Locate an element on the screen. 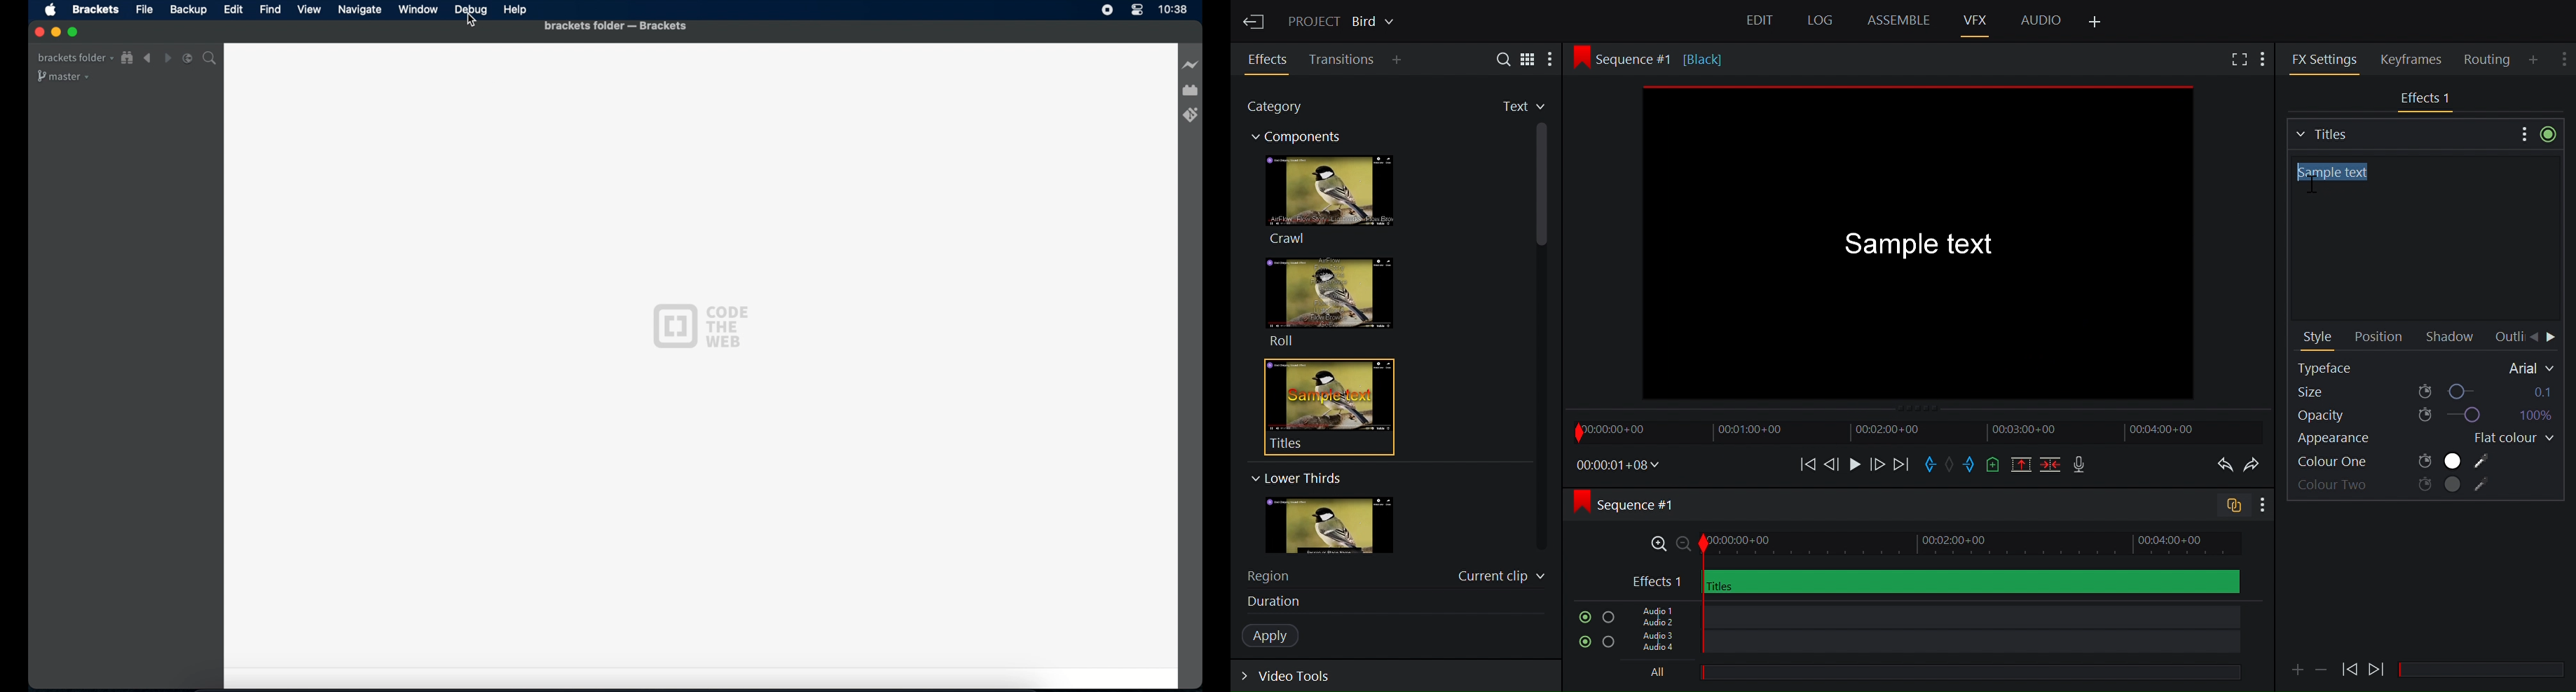  view is located at coordinates (310, 10).